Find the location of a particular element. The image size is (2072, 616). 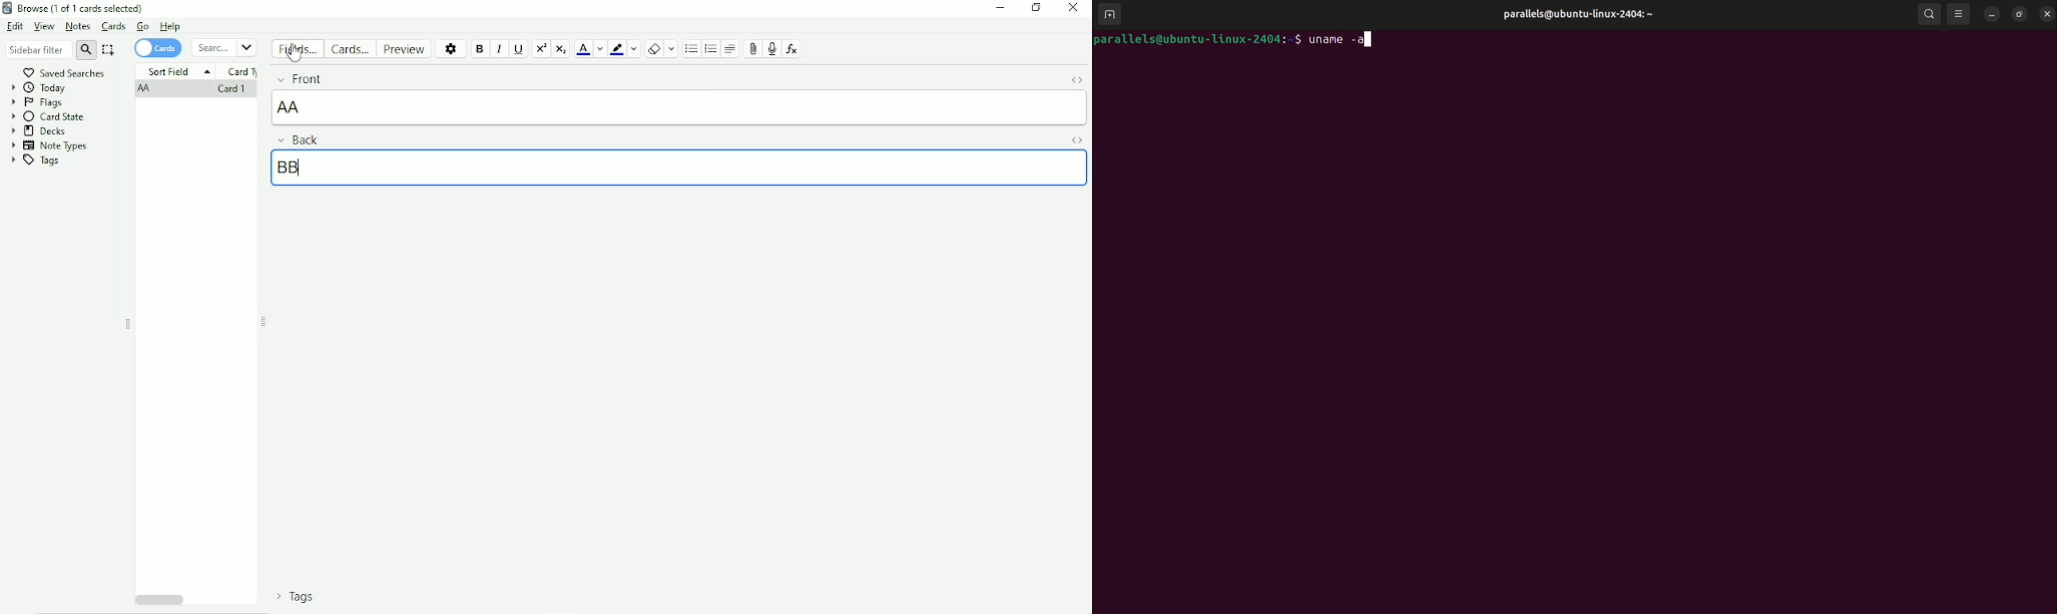

Sidebar filter is located at coordinates (51, 49).